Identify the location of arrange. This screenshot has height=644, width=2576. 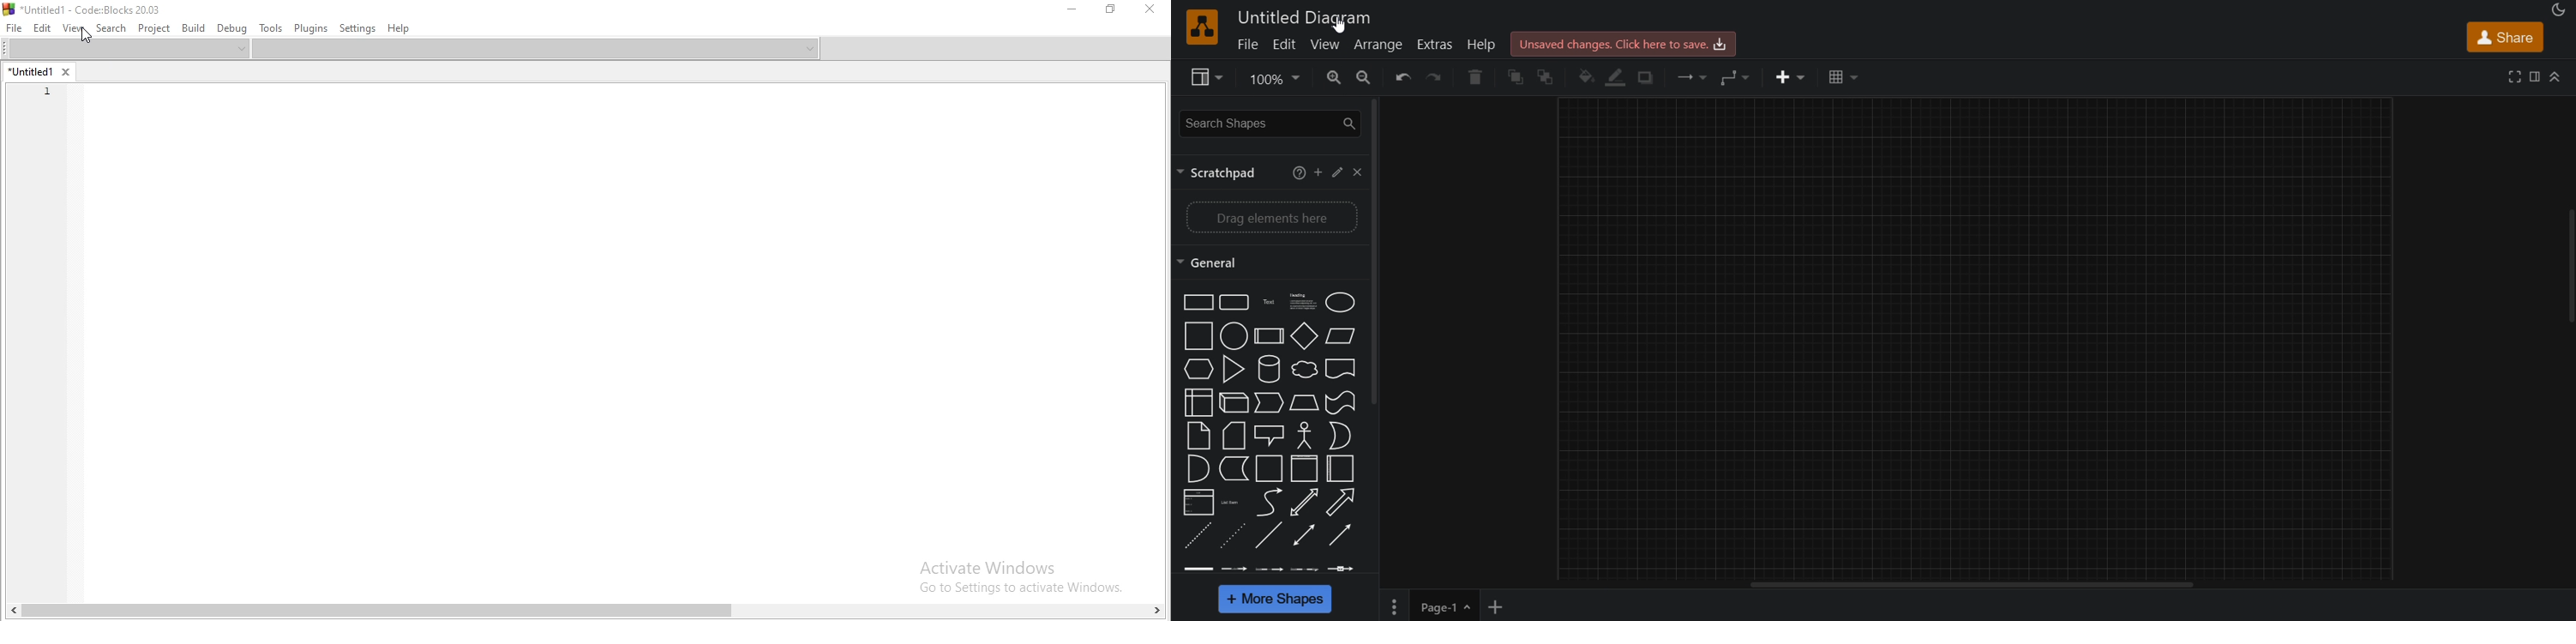
(1380, 45).